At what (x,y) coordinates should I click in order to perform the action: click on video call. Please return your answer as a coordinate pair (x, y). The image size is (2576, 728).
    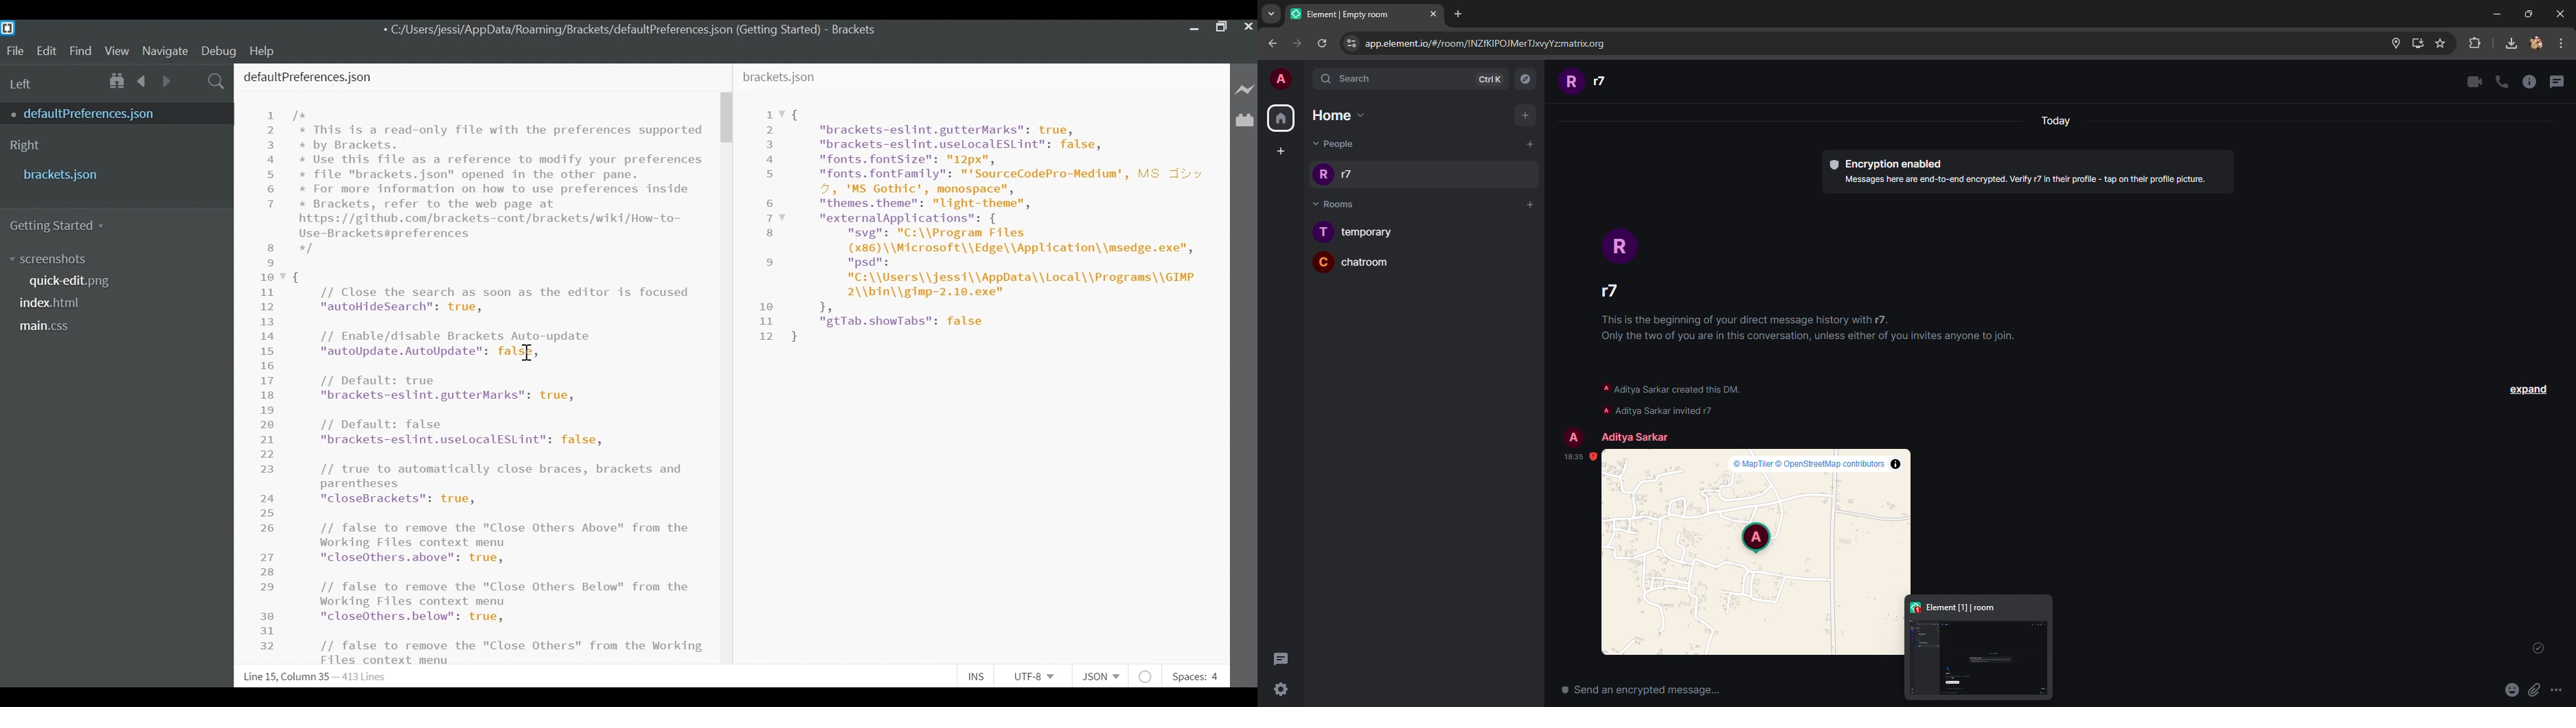
    Looking at the image, I should click on (2475, 83).